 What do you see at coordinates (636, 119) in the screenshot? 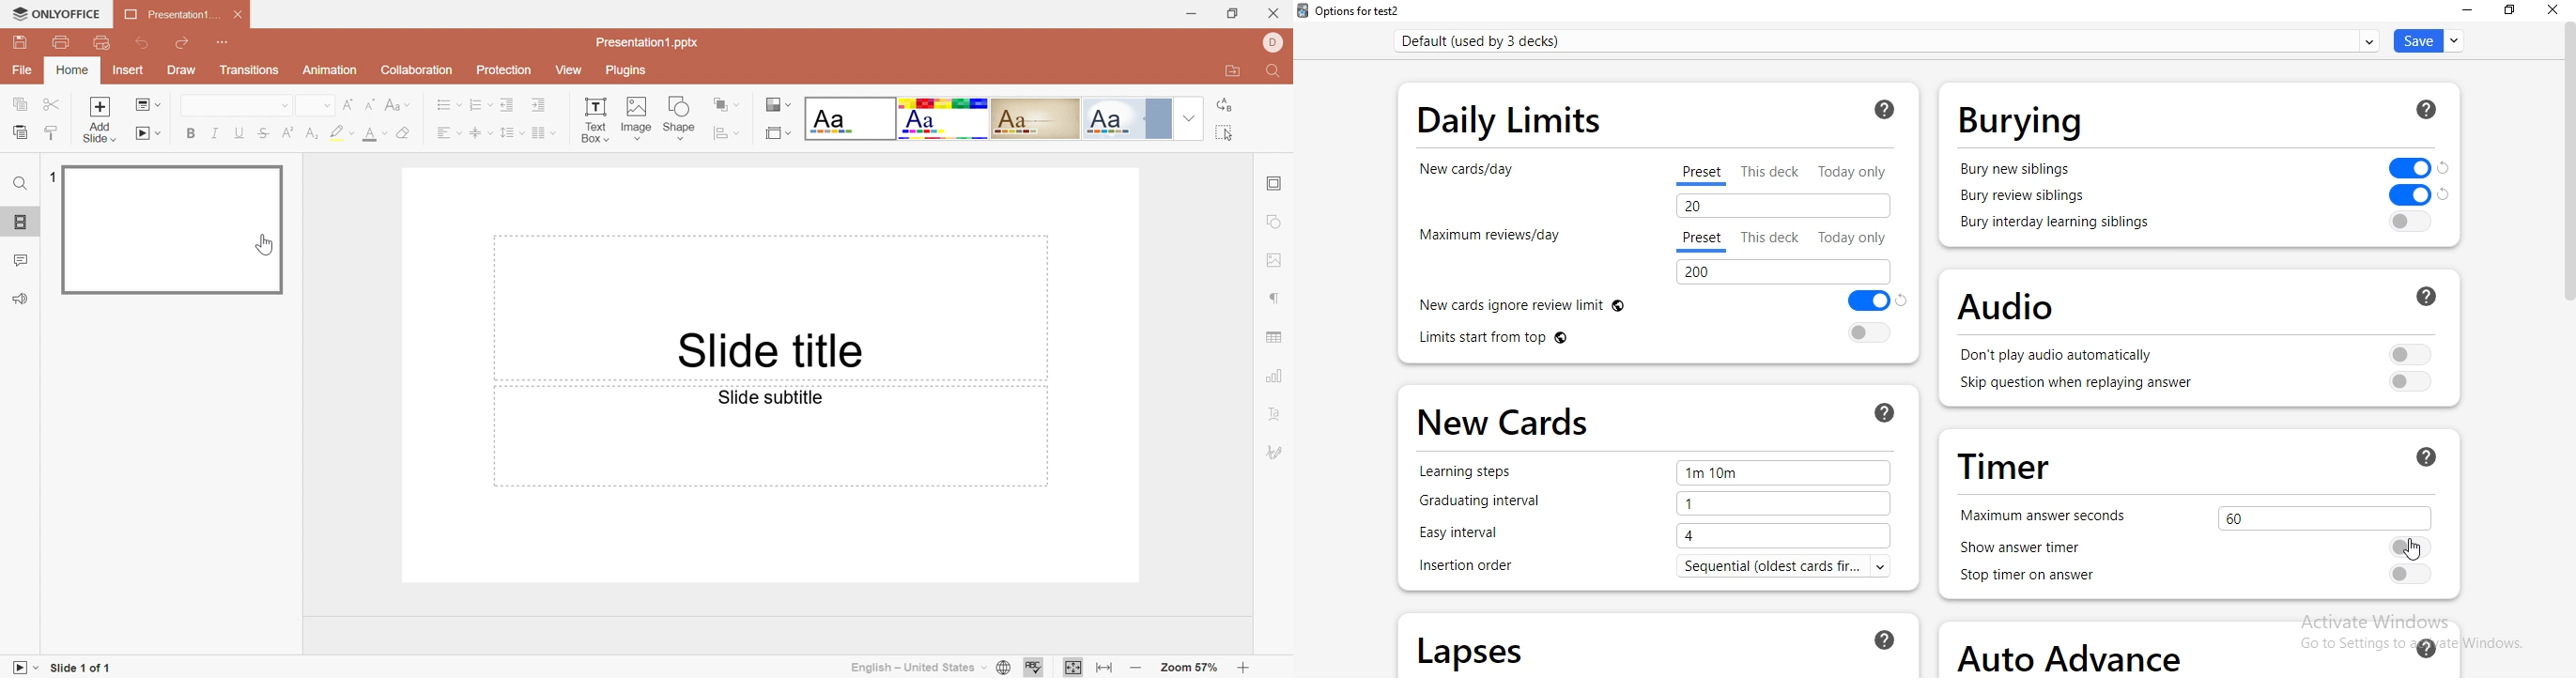
I see `Image` at bounding box center [636, 119].